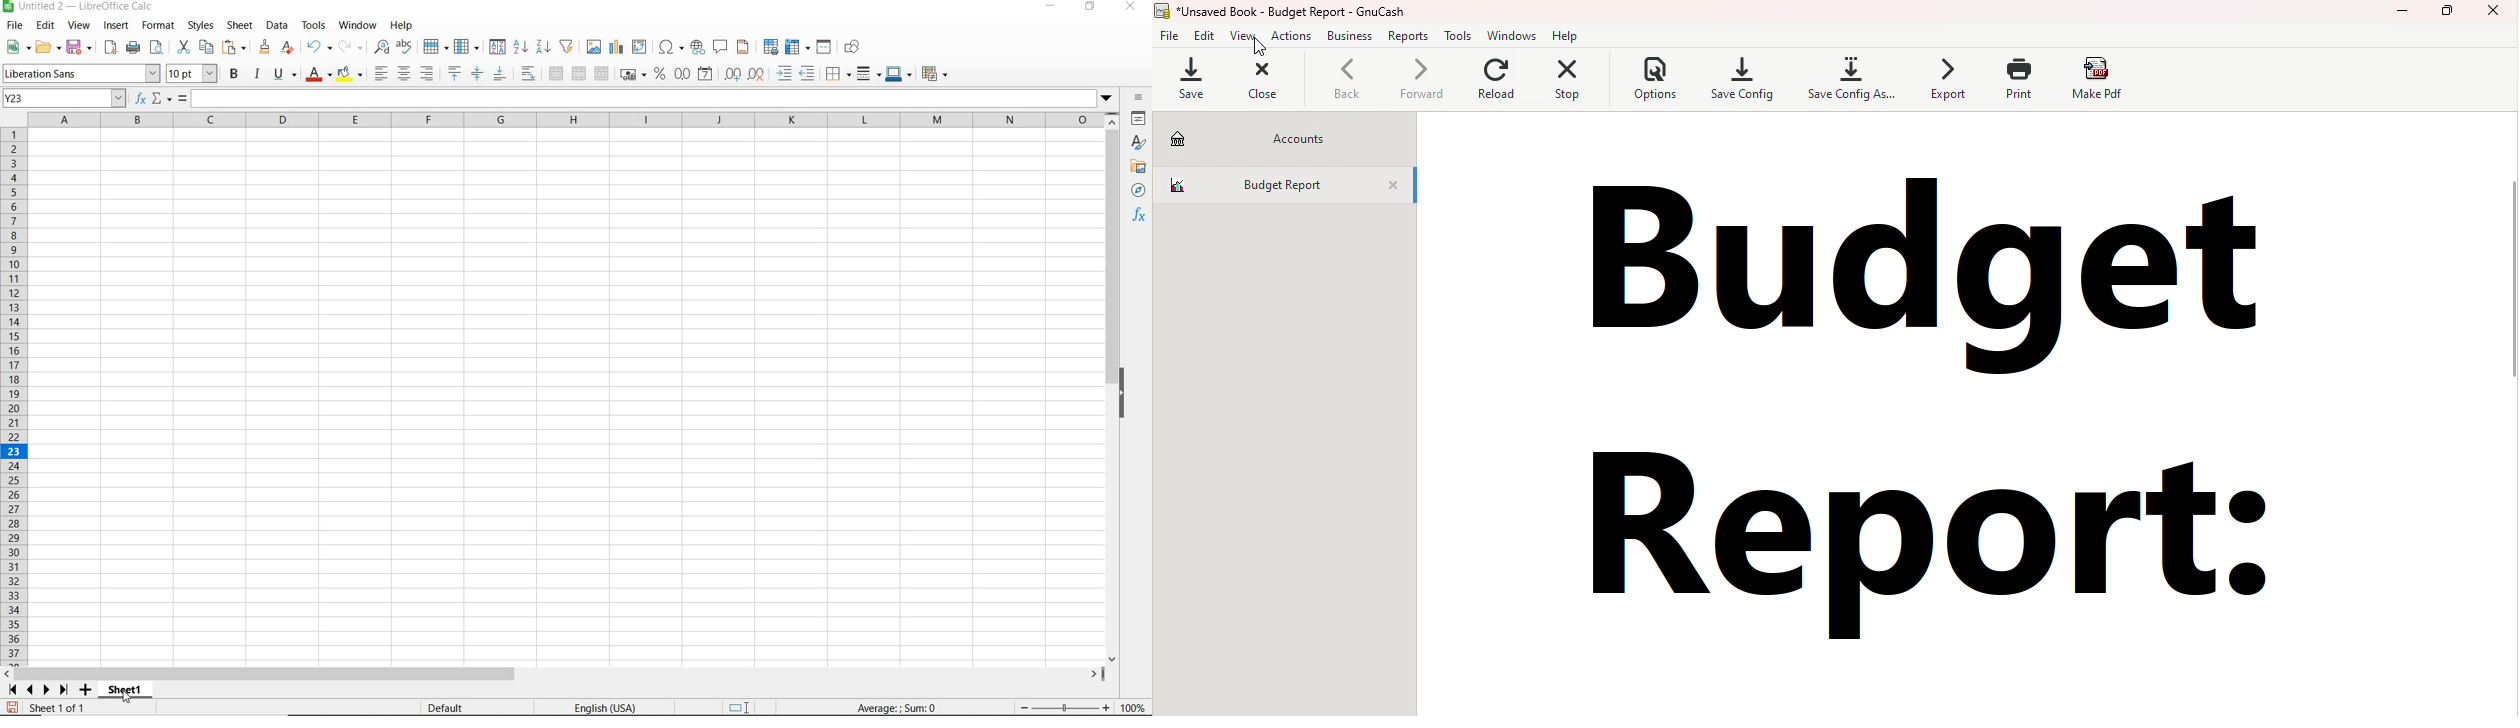 The height and width of the screenshot is (728, 2520). What do you see at coordinates (697, 47) in the screenshot?
I see `INSERT HYPERLINK` at bounding box center [697, 47].